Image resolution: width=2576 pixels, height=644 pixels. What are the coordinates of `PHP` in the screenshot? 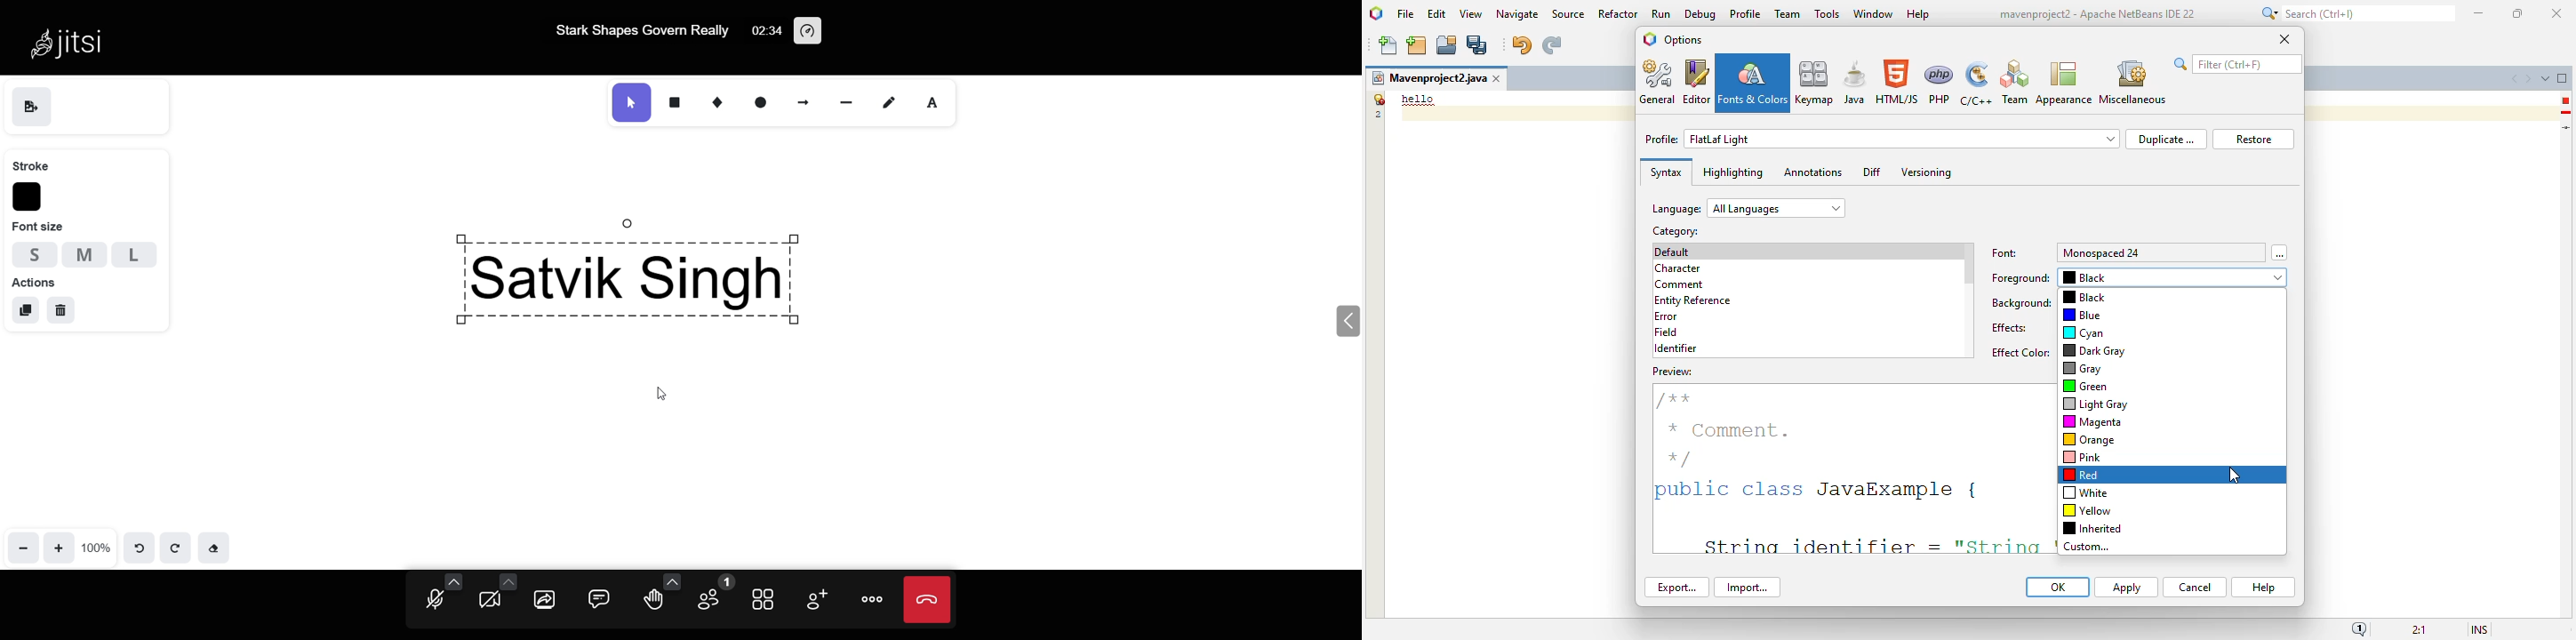 It's located at (1940, 84).